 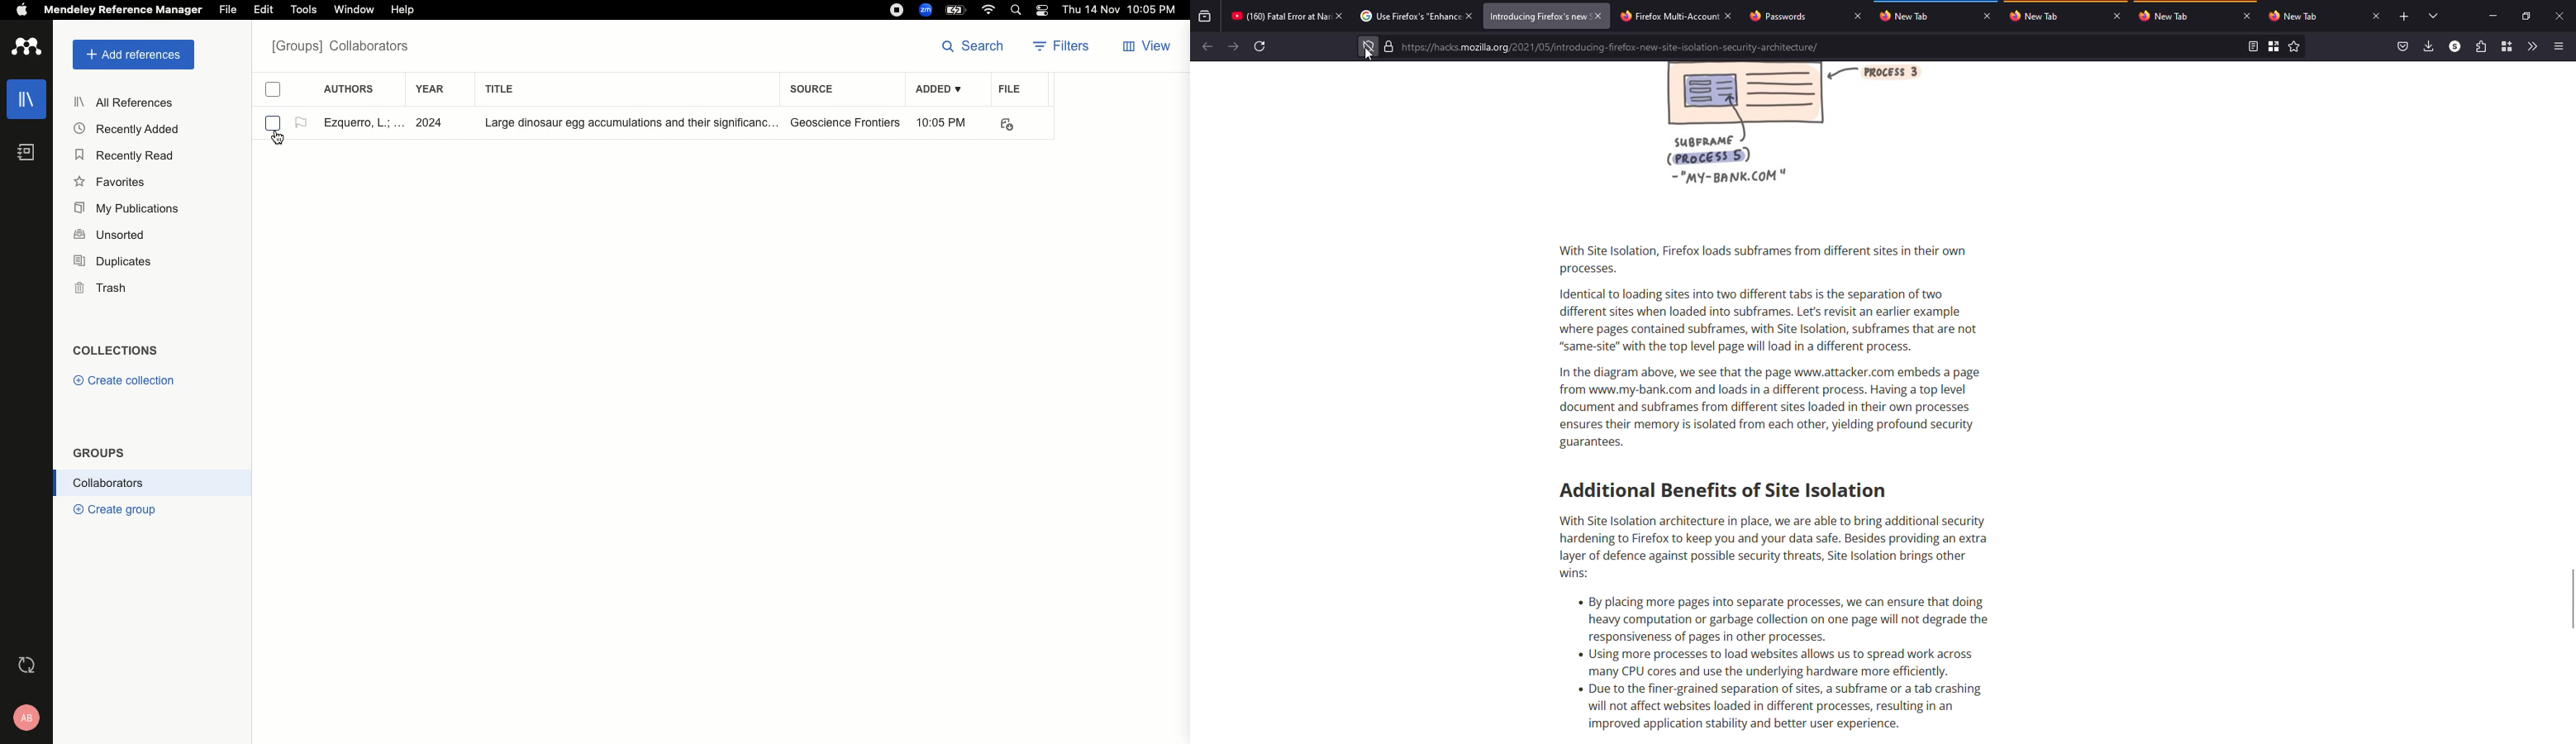 I want to click on Year, so click(x=438, y=90).